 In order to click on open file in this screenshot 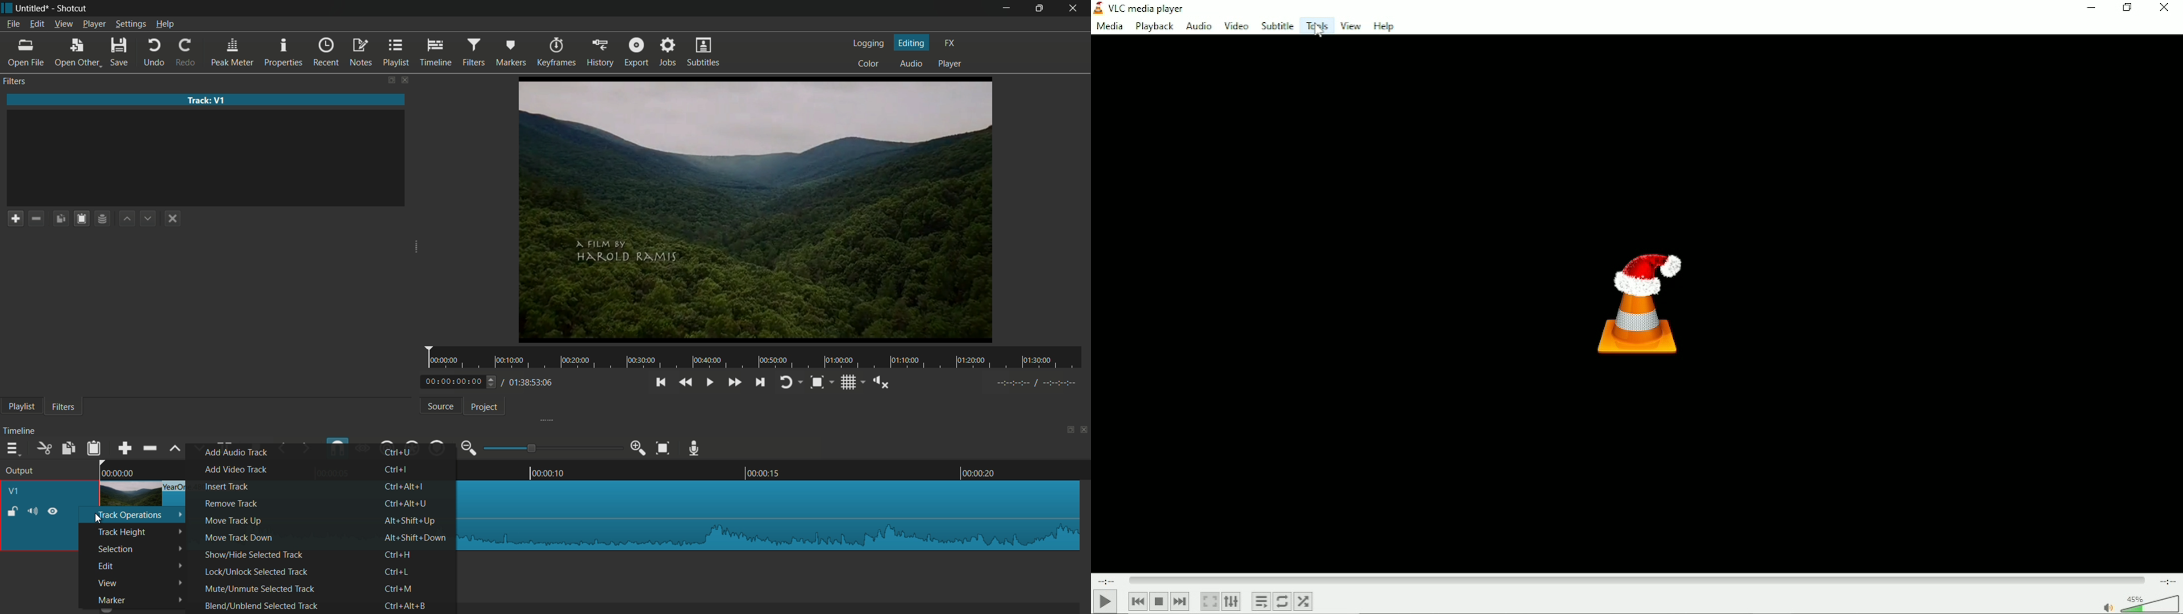, I will do `click(25, 53)`.